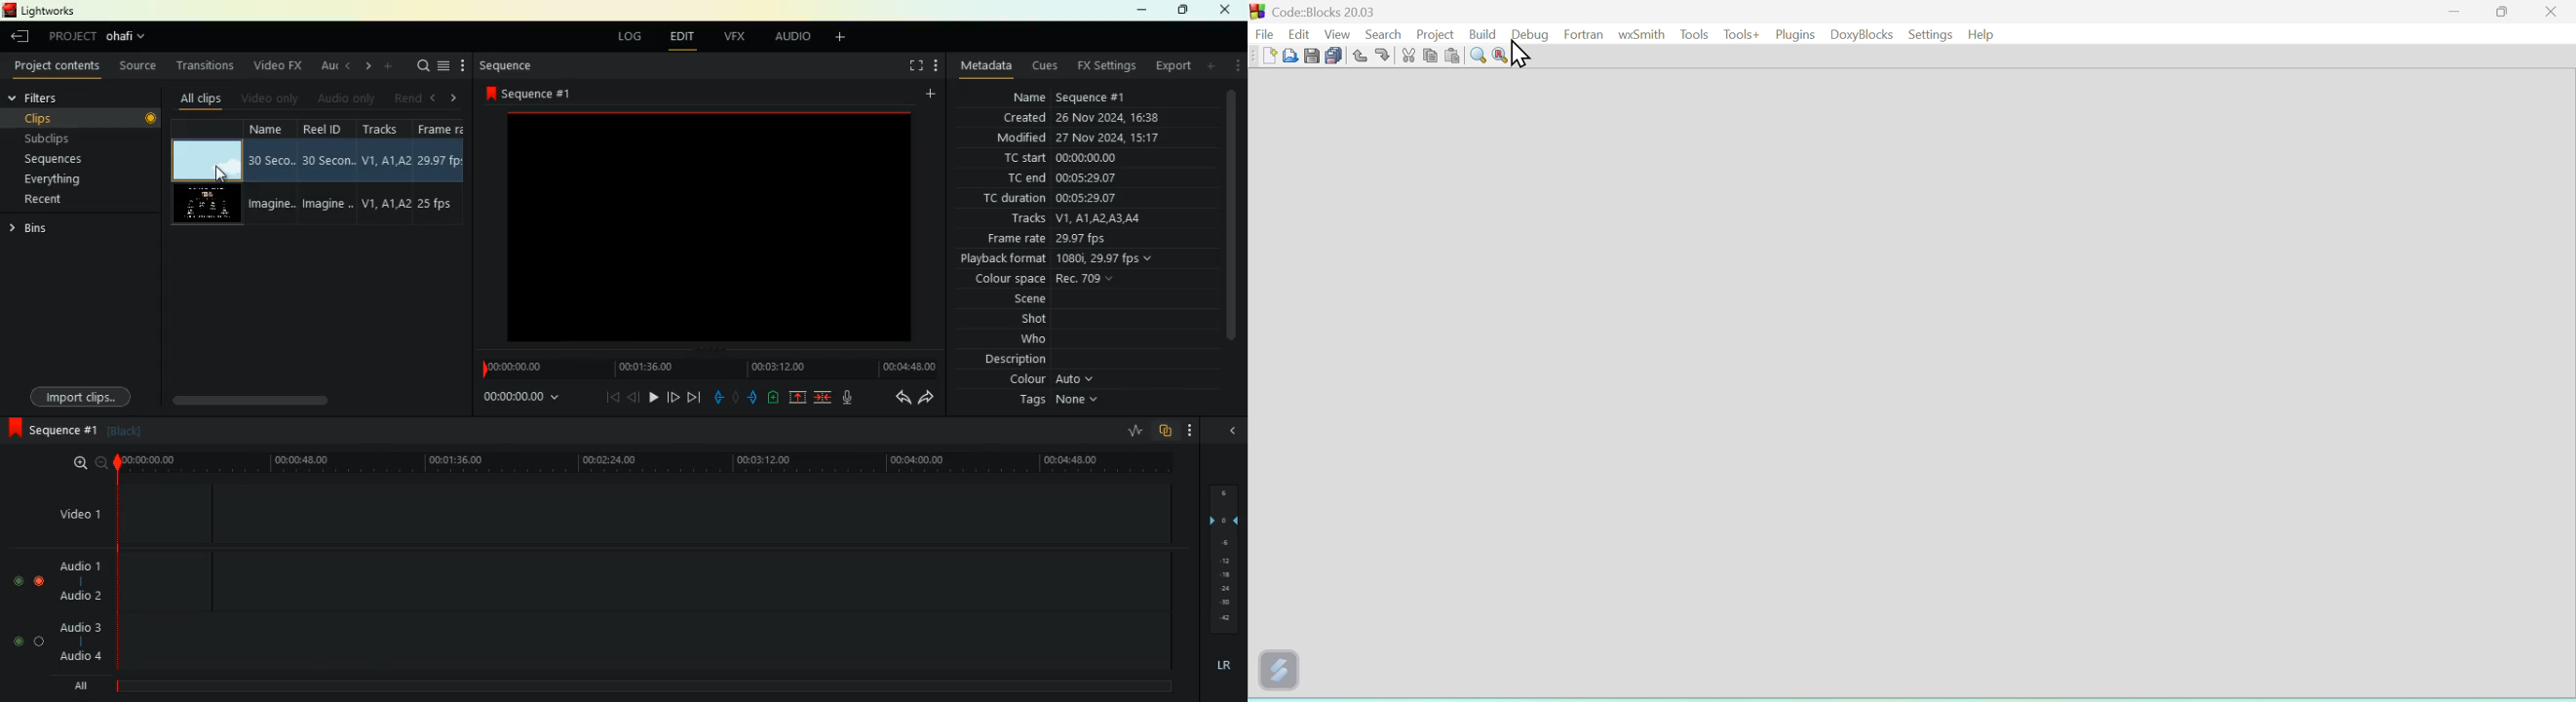  I want to click on overlap, so click(1164, 431).